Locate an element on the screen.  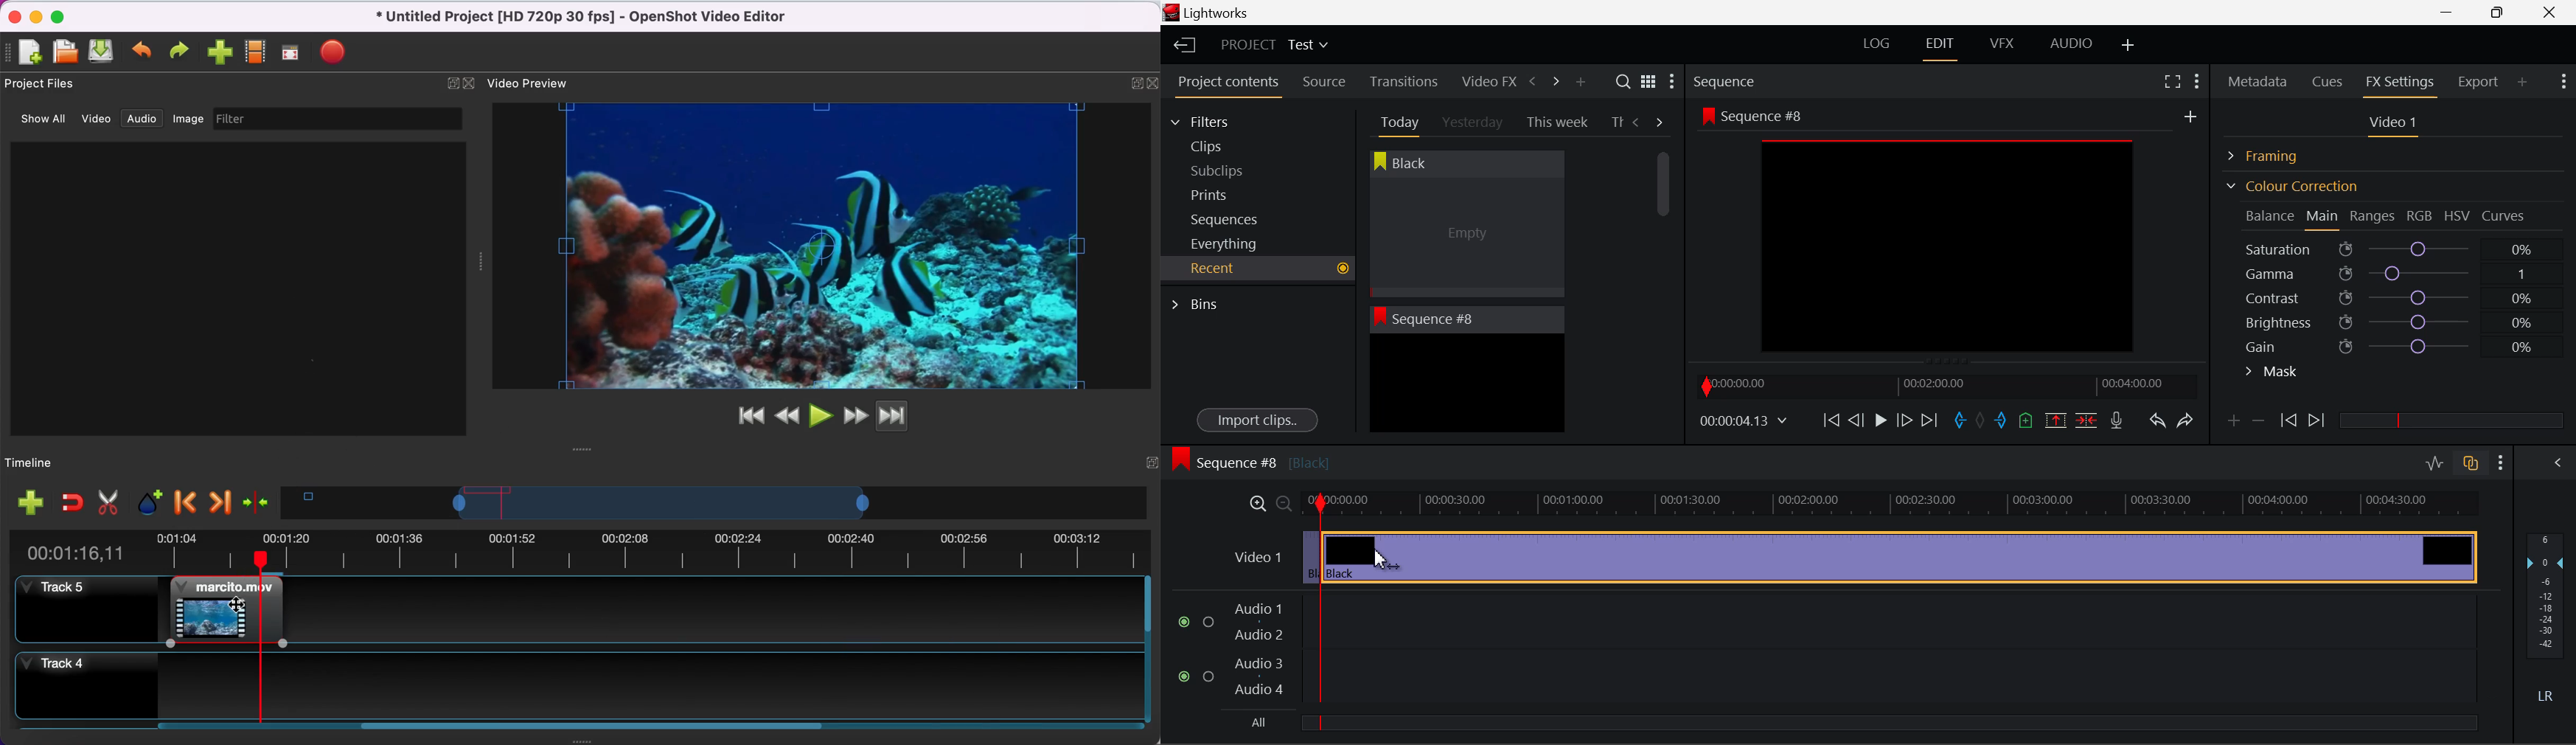
RGB is located at coordinates (2420, 217).